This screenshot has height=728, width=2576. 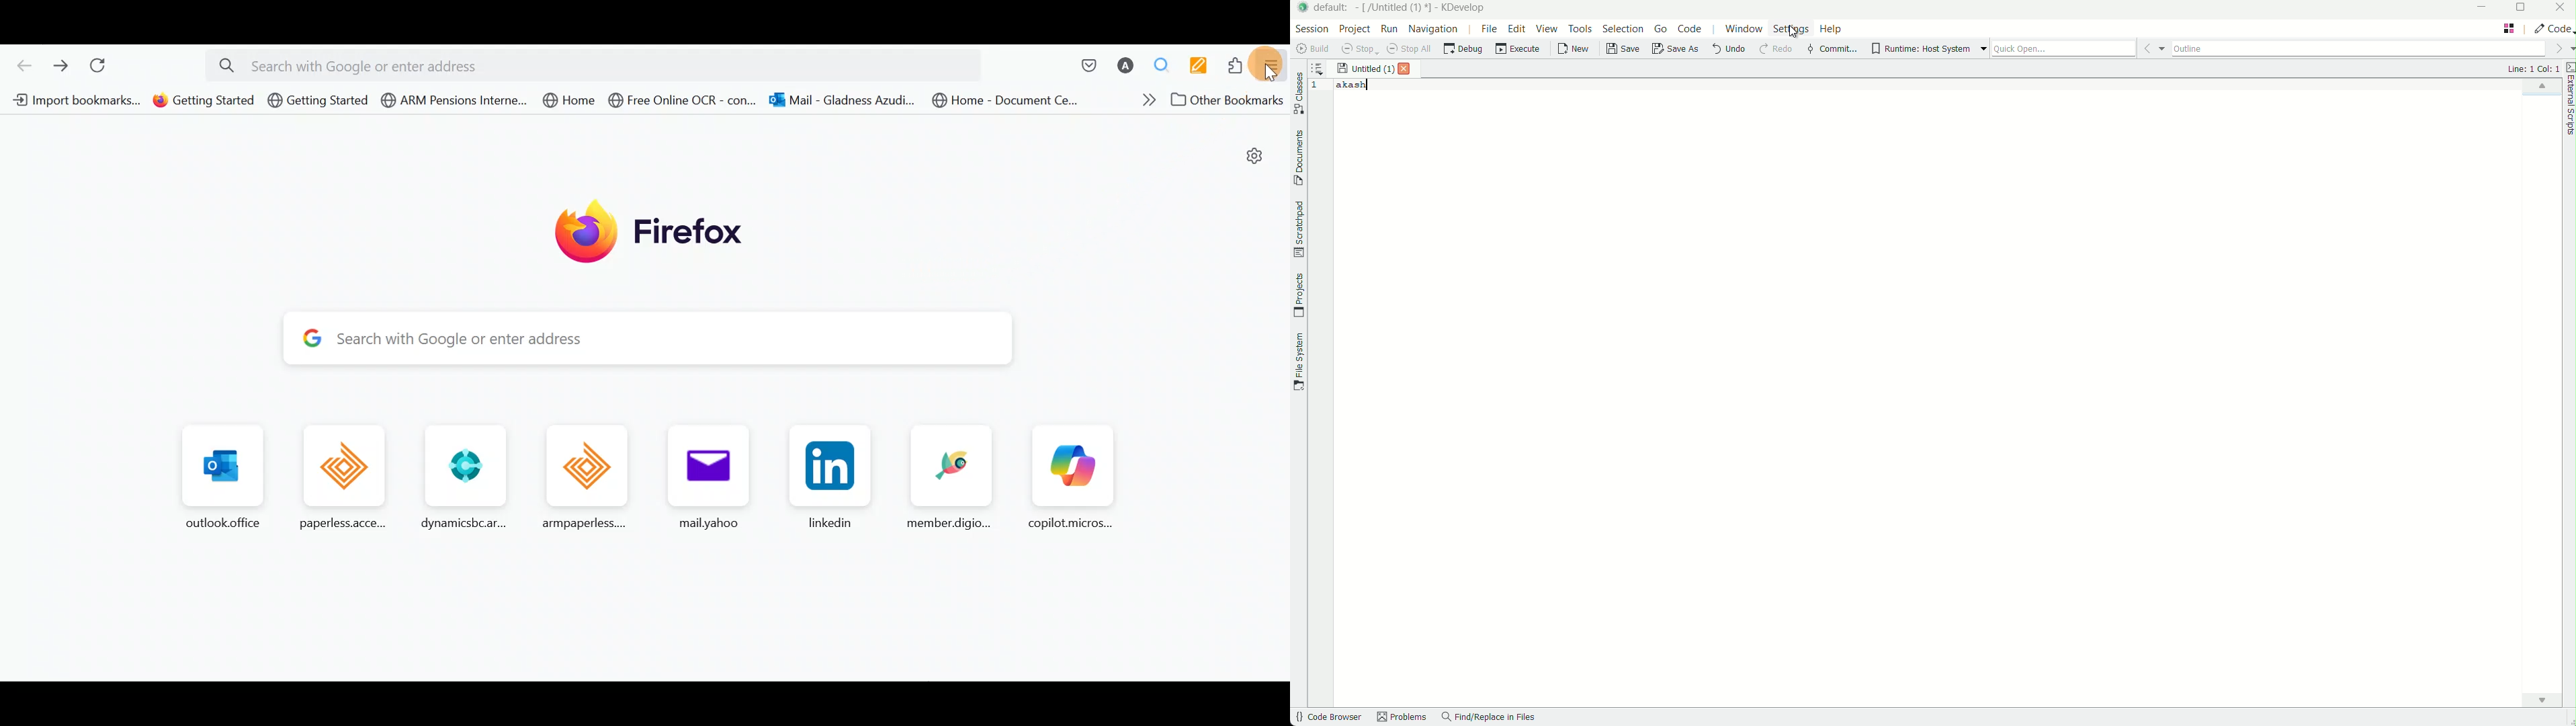 What do you see at coordinates (1253, 155) in the screenshot?
I see `Personalize new tab(settings)` at bounding box center [1253, 155].